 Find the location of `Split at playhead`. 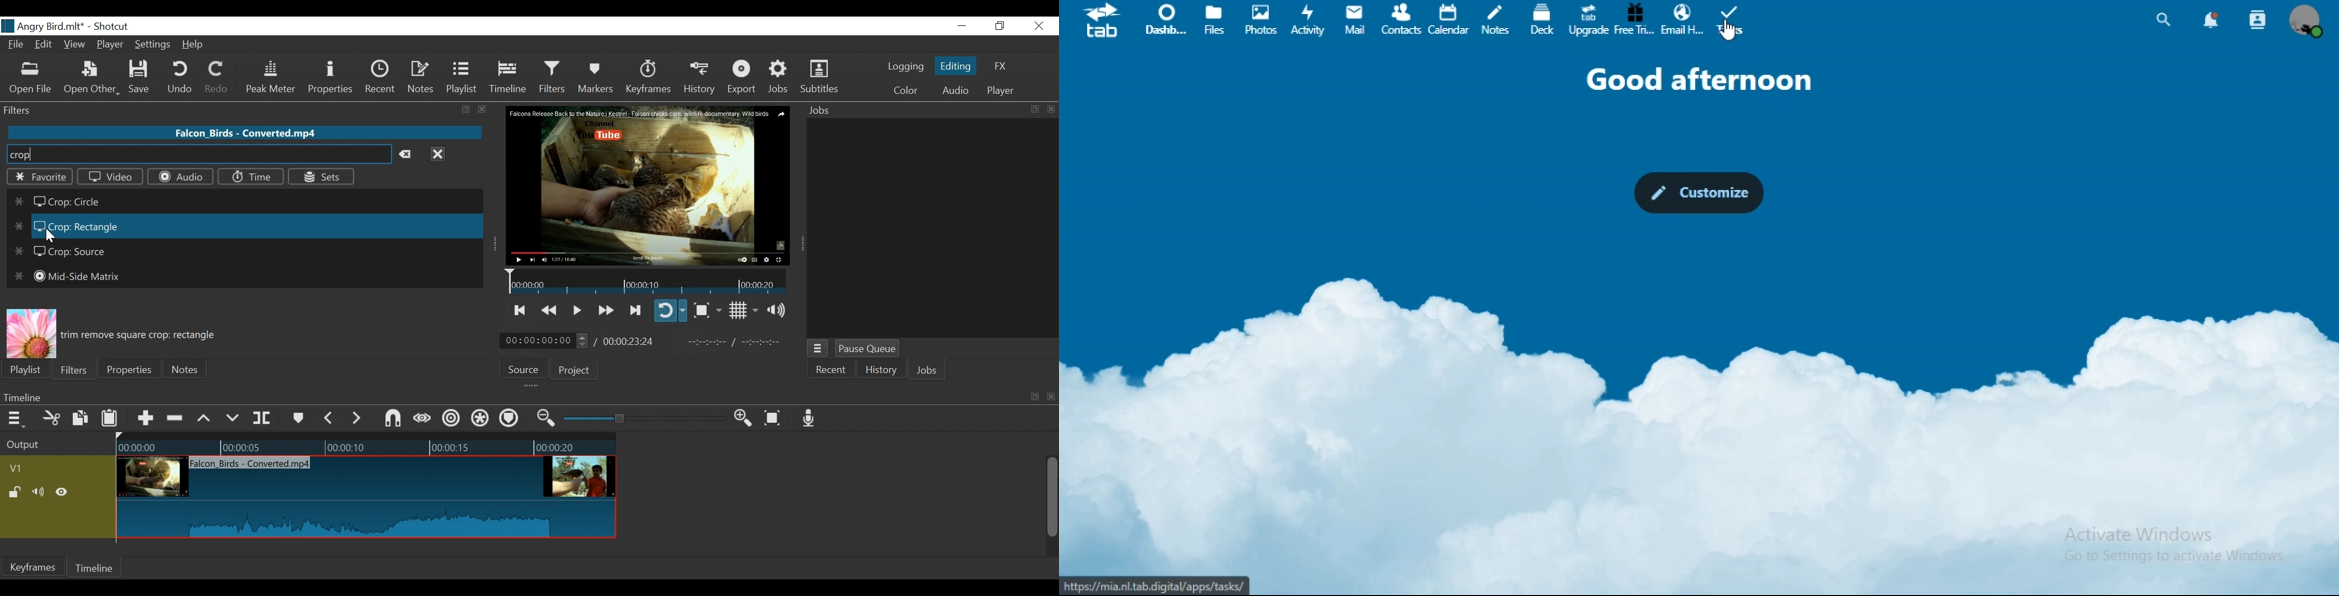

Split at playhead is located at coordinates (262, 418).